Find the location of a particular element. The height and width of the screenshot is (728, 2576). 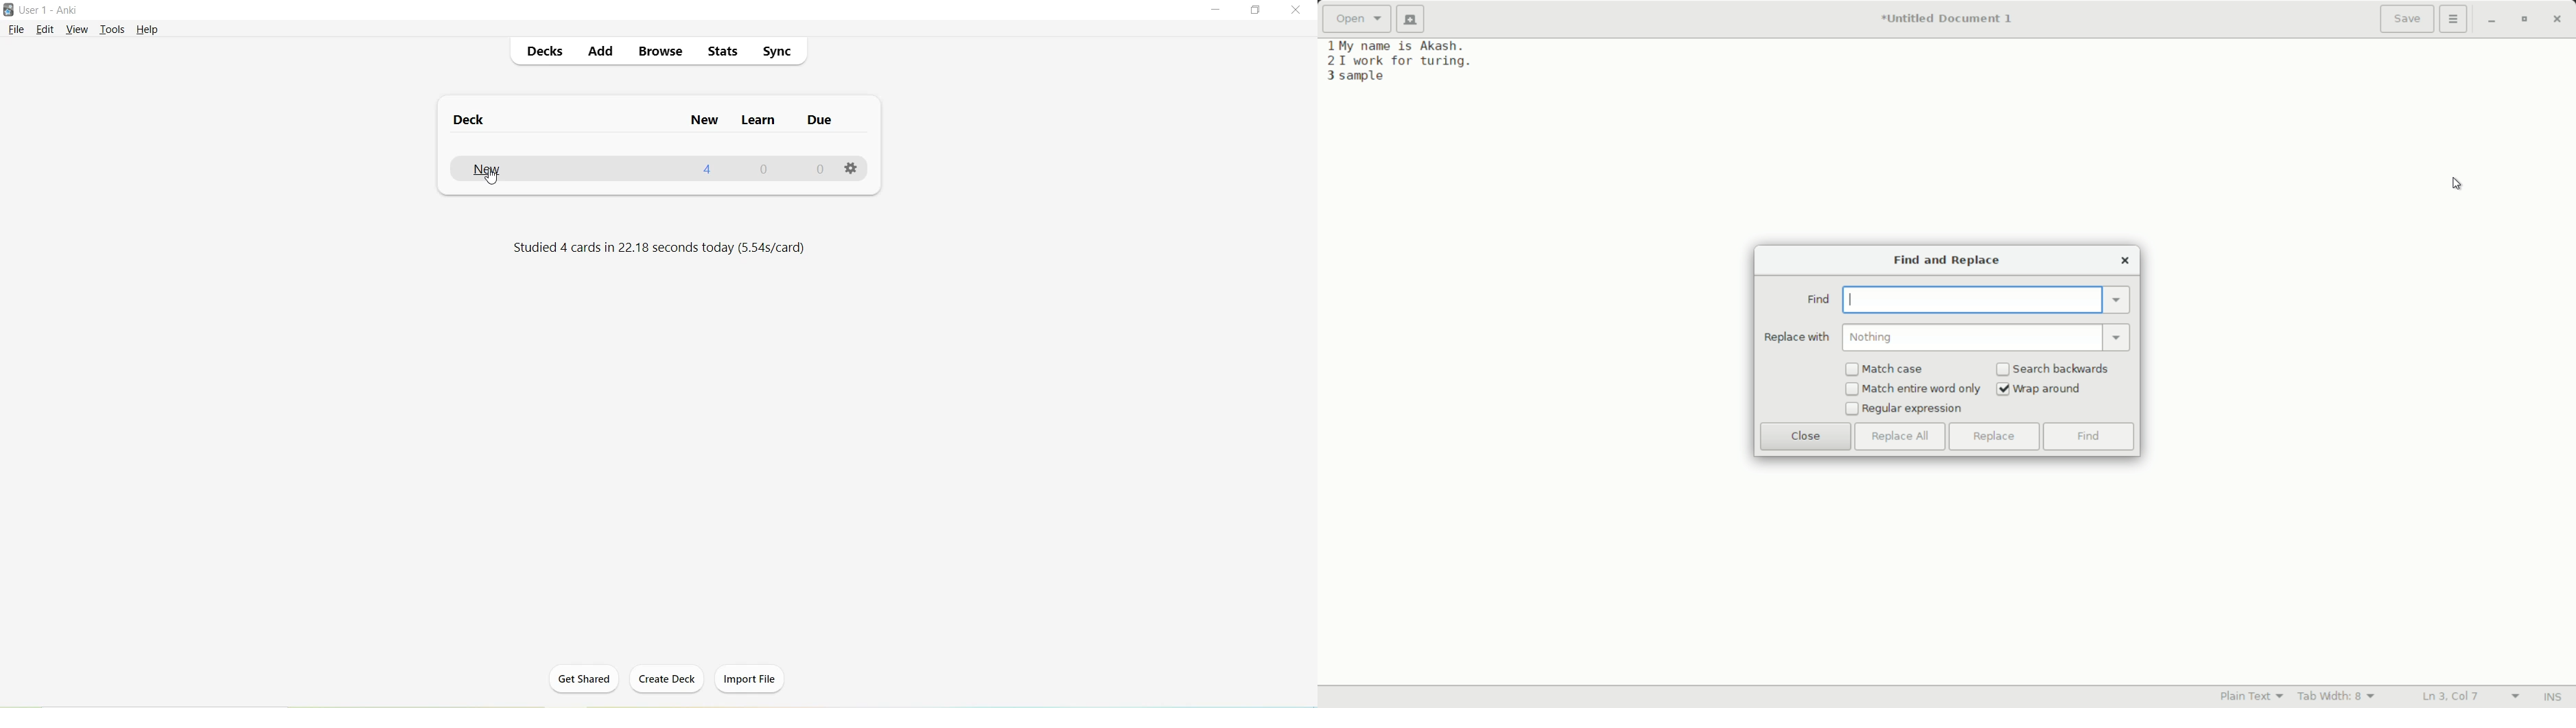

0 is located at coordinates (816, 169).